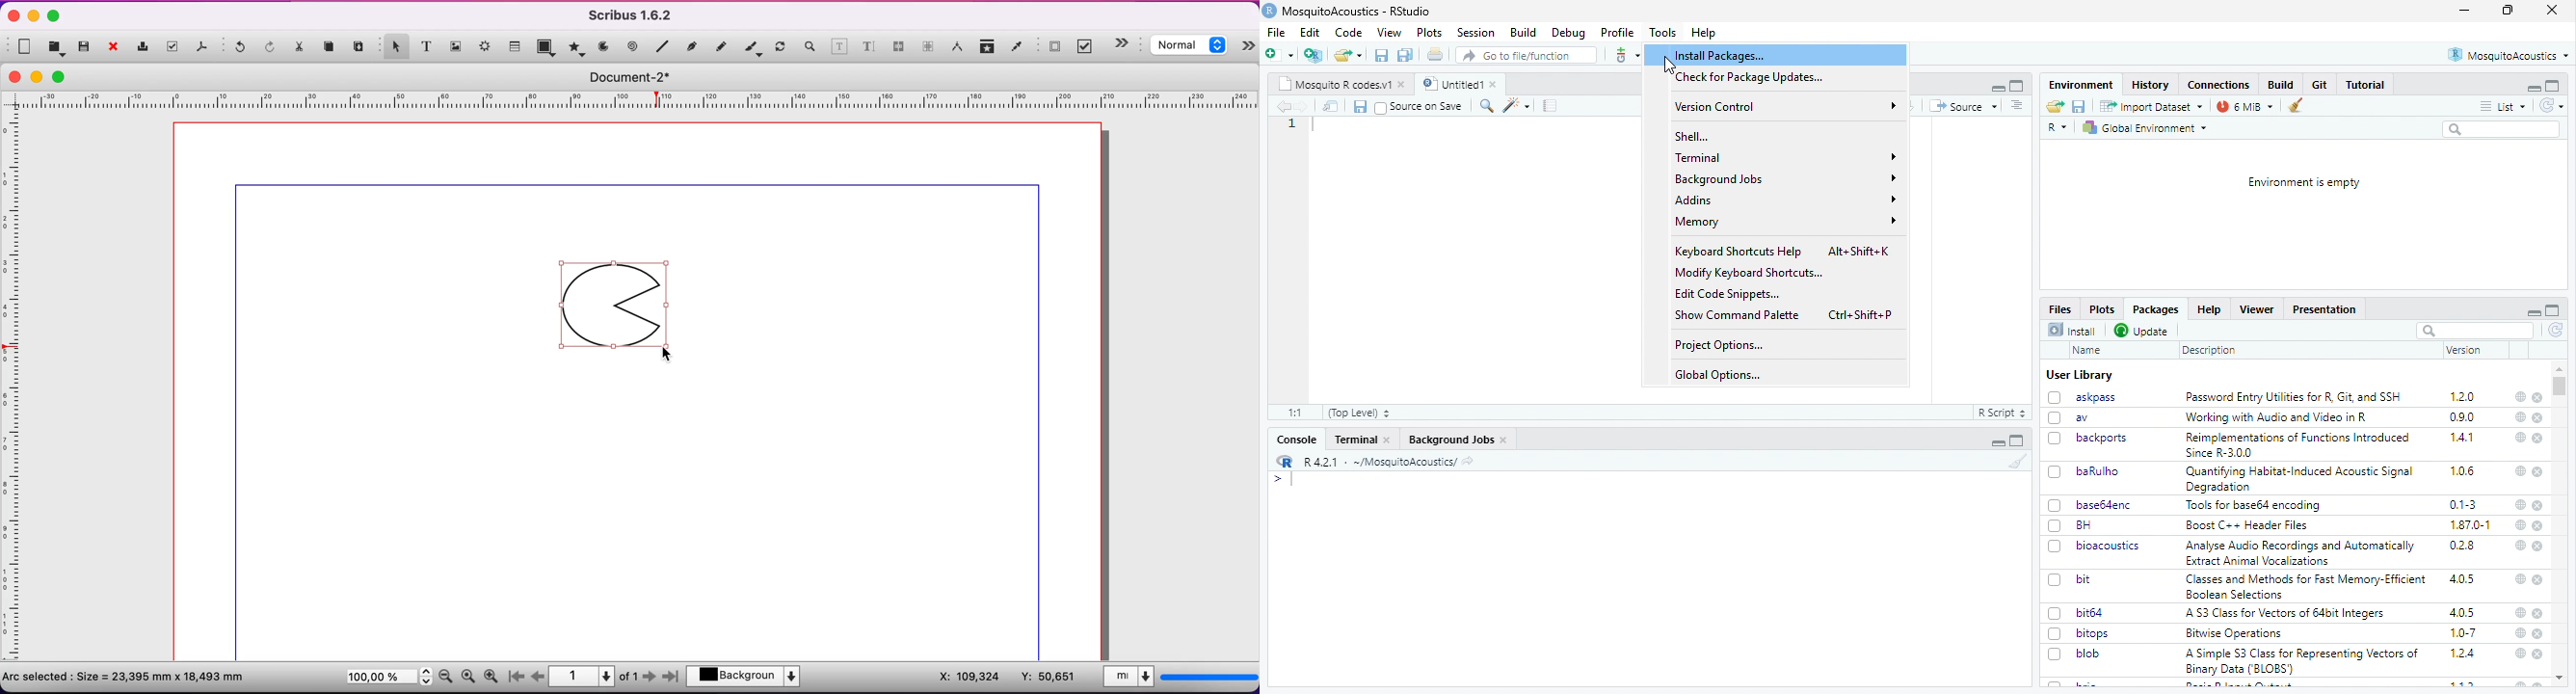 Image resolution: width=2576 pixels, height=700 pixels. What do you see at coordinates (2220, 85) in the screenshot?
I see `Connections` at bounding box center [2220, 85].